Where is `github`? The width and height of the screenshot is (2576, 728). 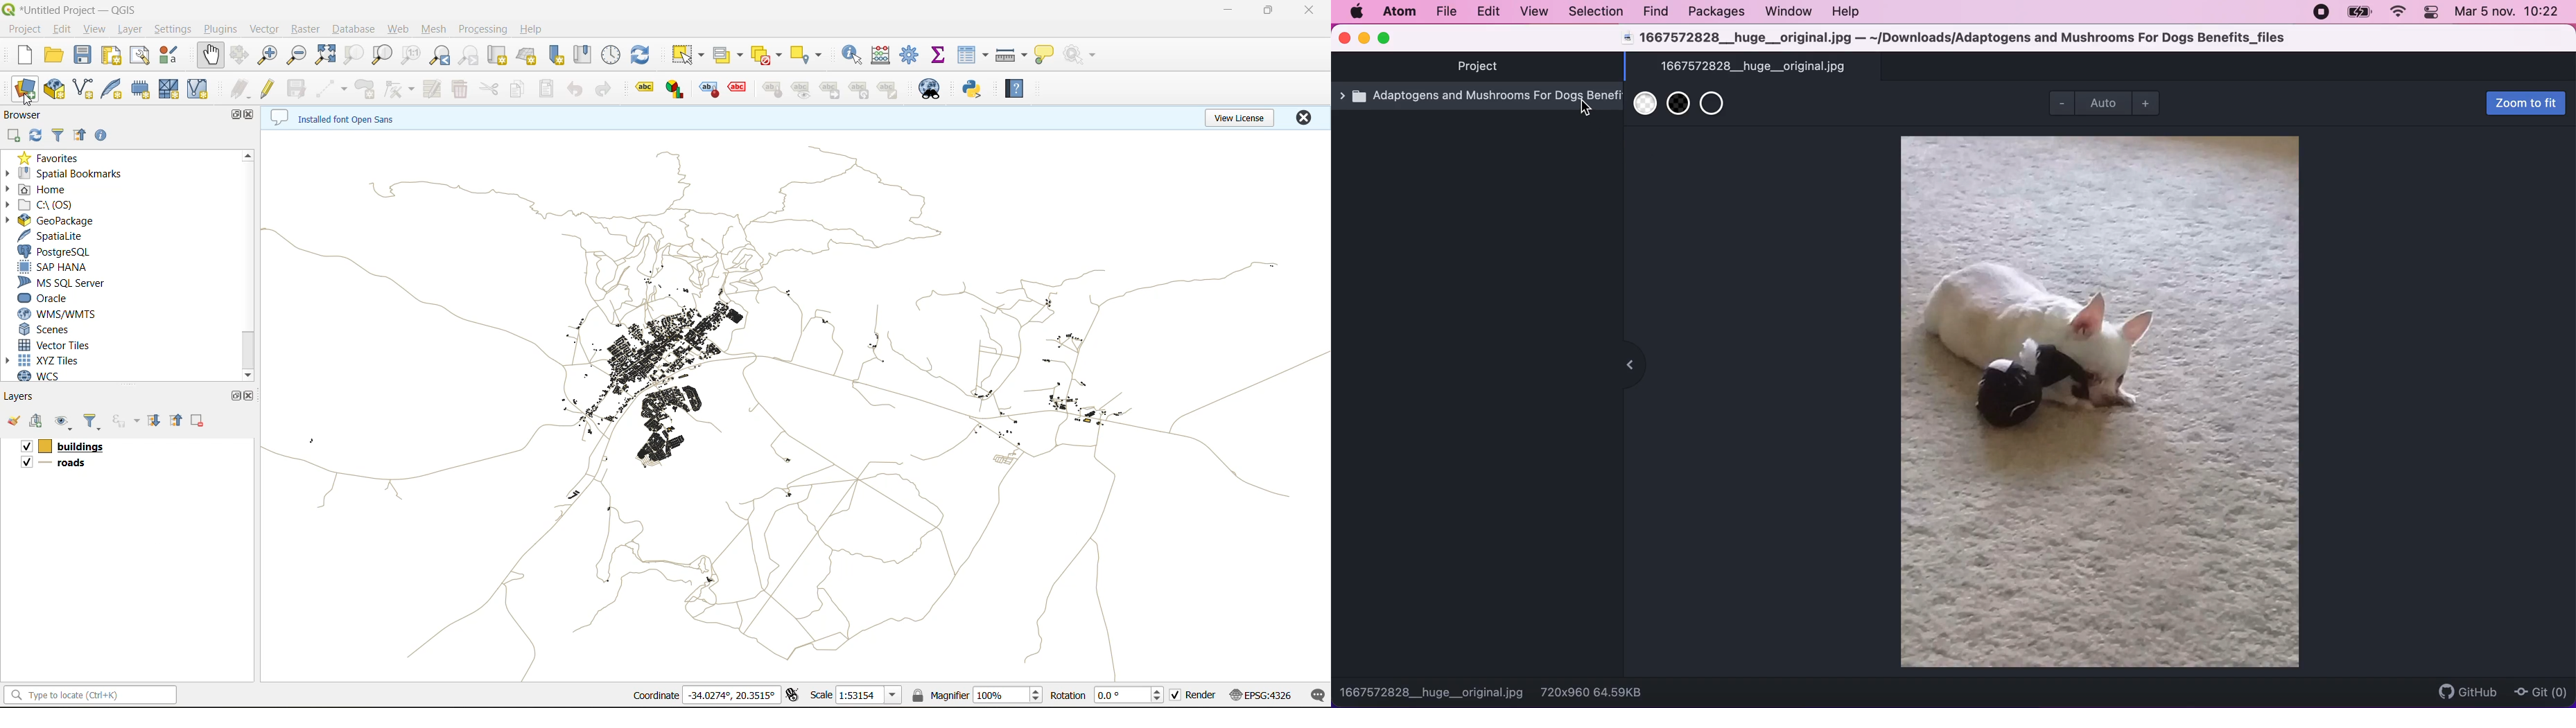 github is located at coordinates (2469, 690).